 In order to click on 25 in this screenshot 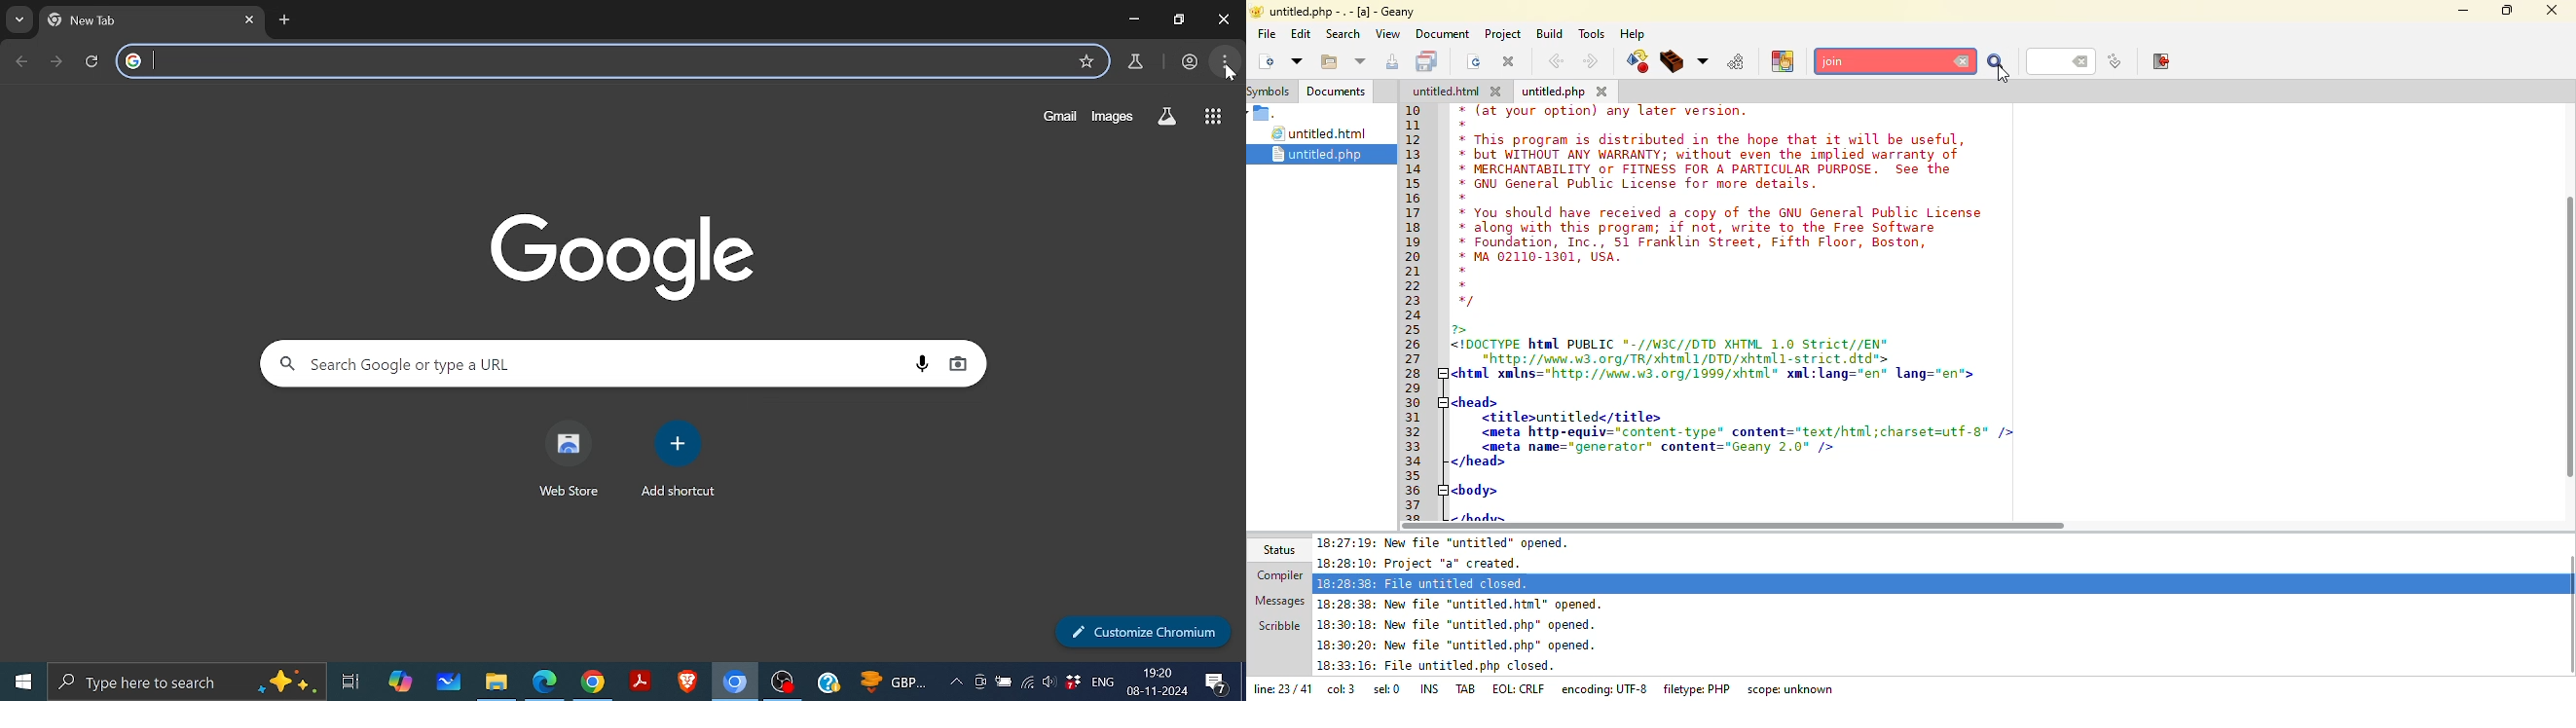, I will do `click(1415, 329)`.